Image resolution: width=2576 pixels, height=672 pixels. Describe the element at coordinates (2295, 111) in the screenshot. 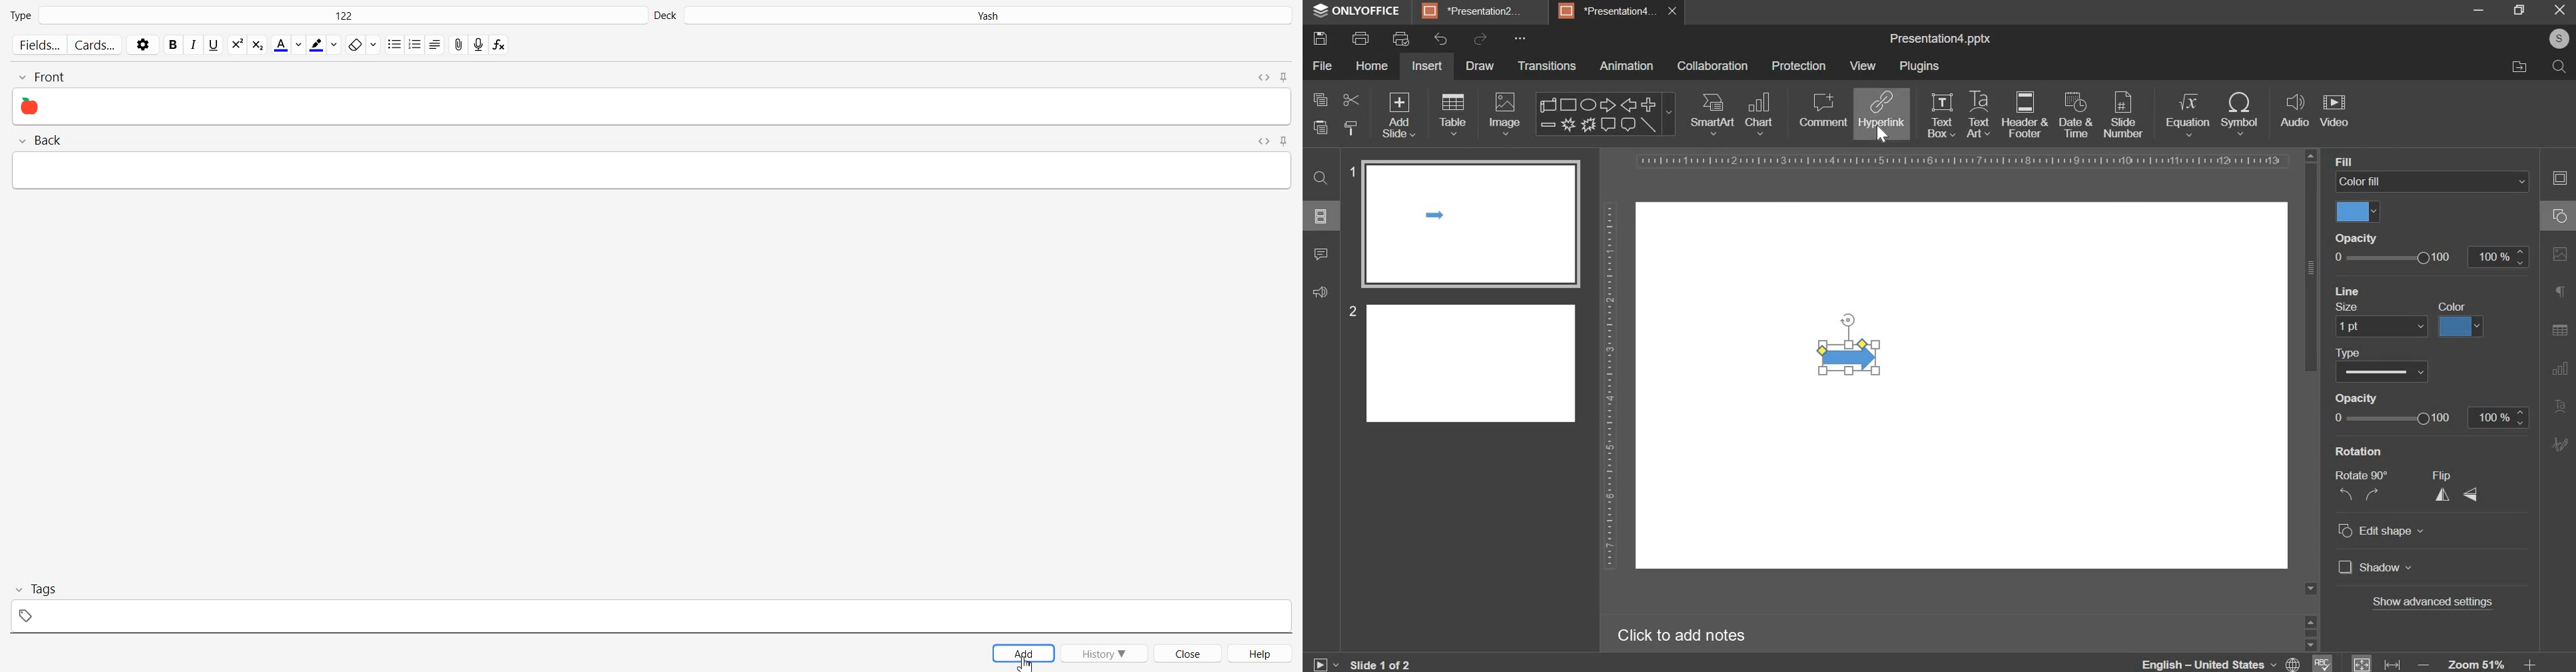

I see `audio` at that location.